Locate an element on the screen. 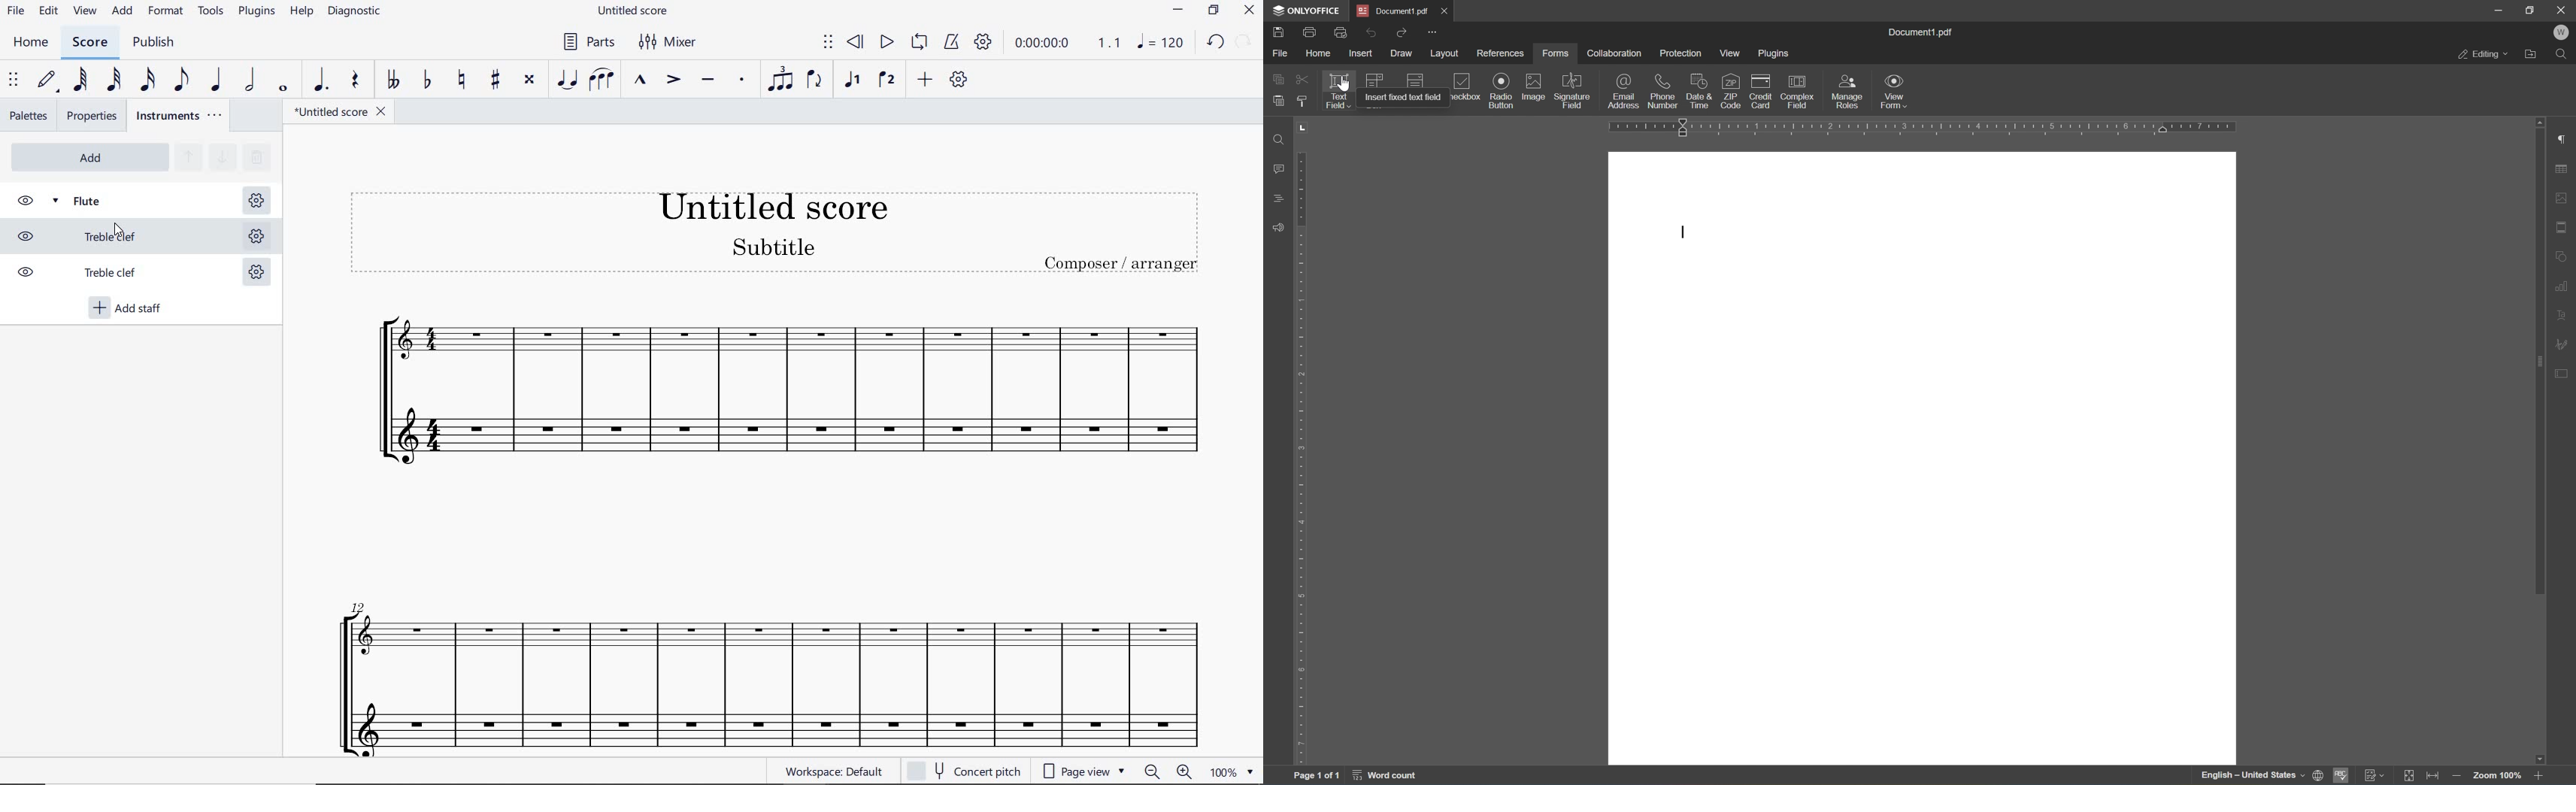 The width and height of the screenshot is (2576, 812). relode is located at coordinates (1244, 40).